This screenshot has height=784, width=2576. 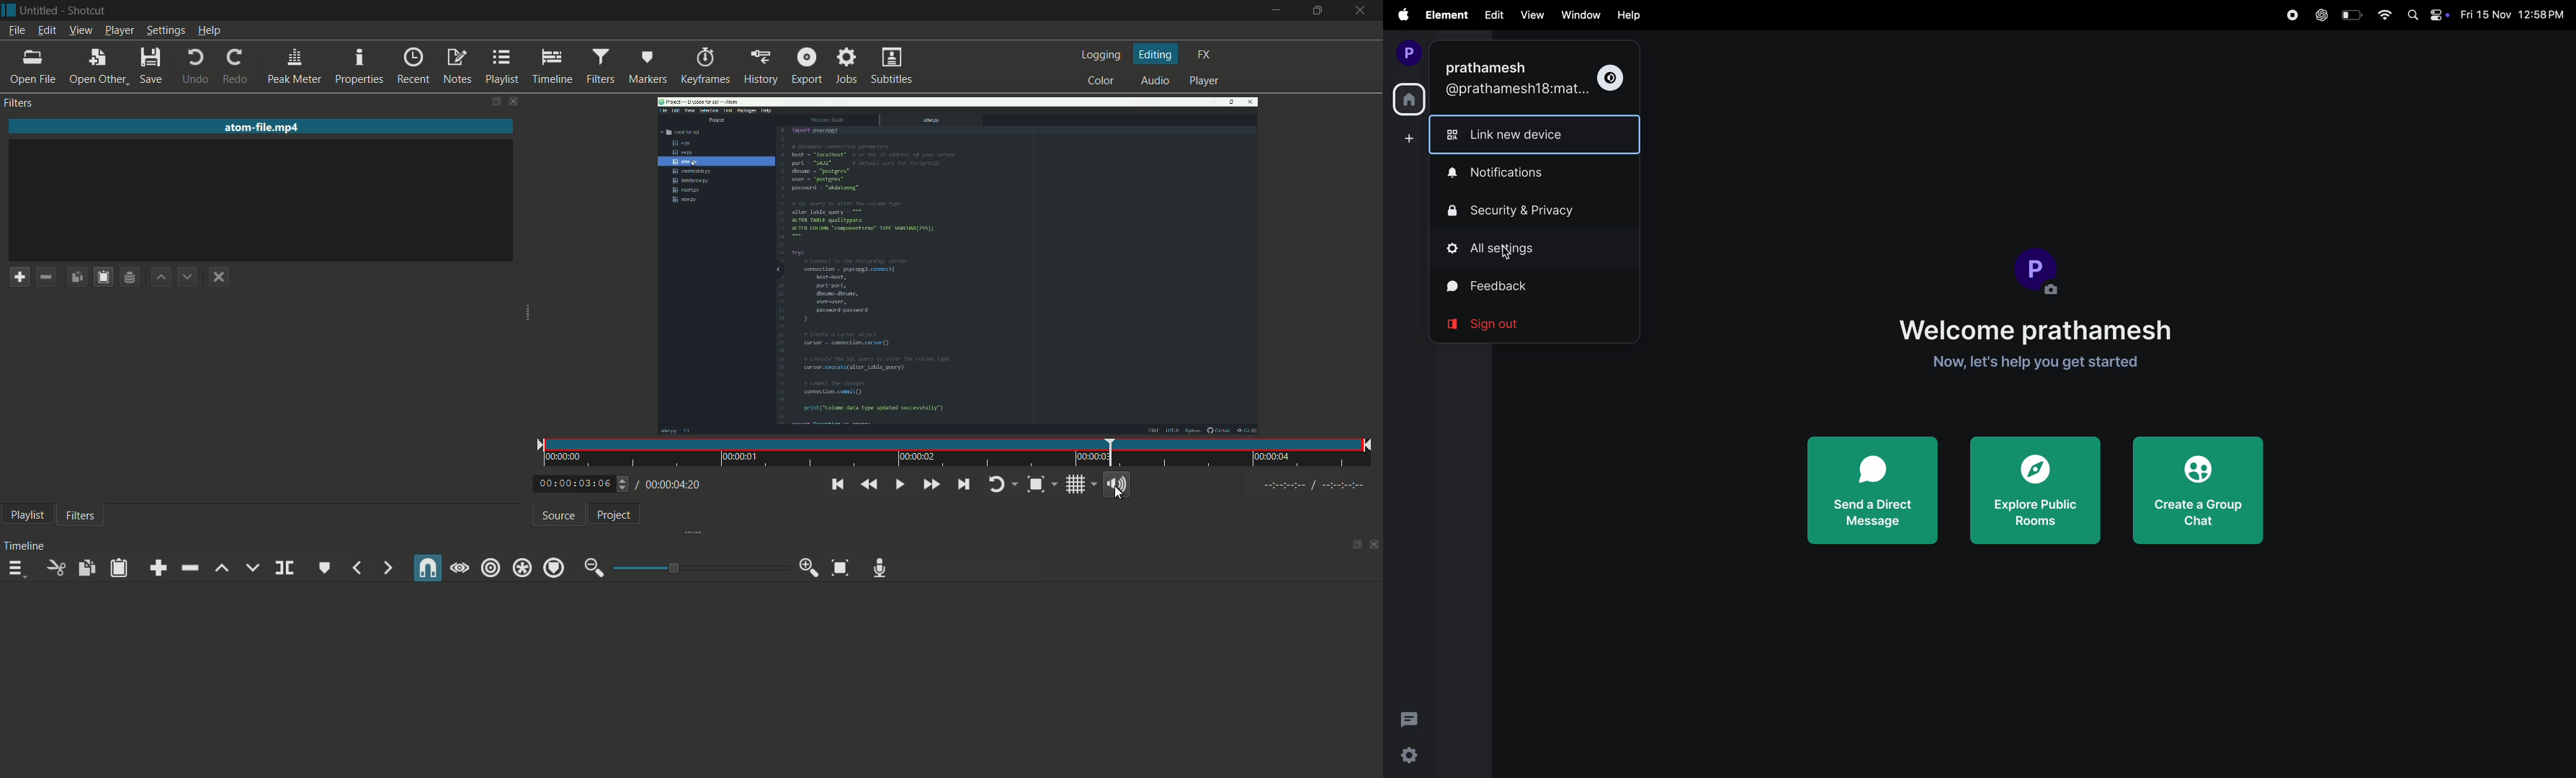 I want to click on split at playhead, so click(x=285, y=568).